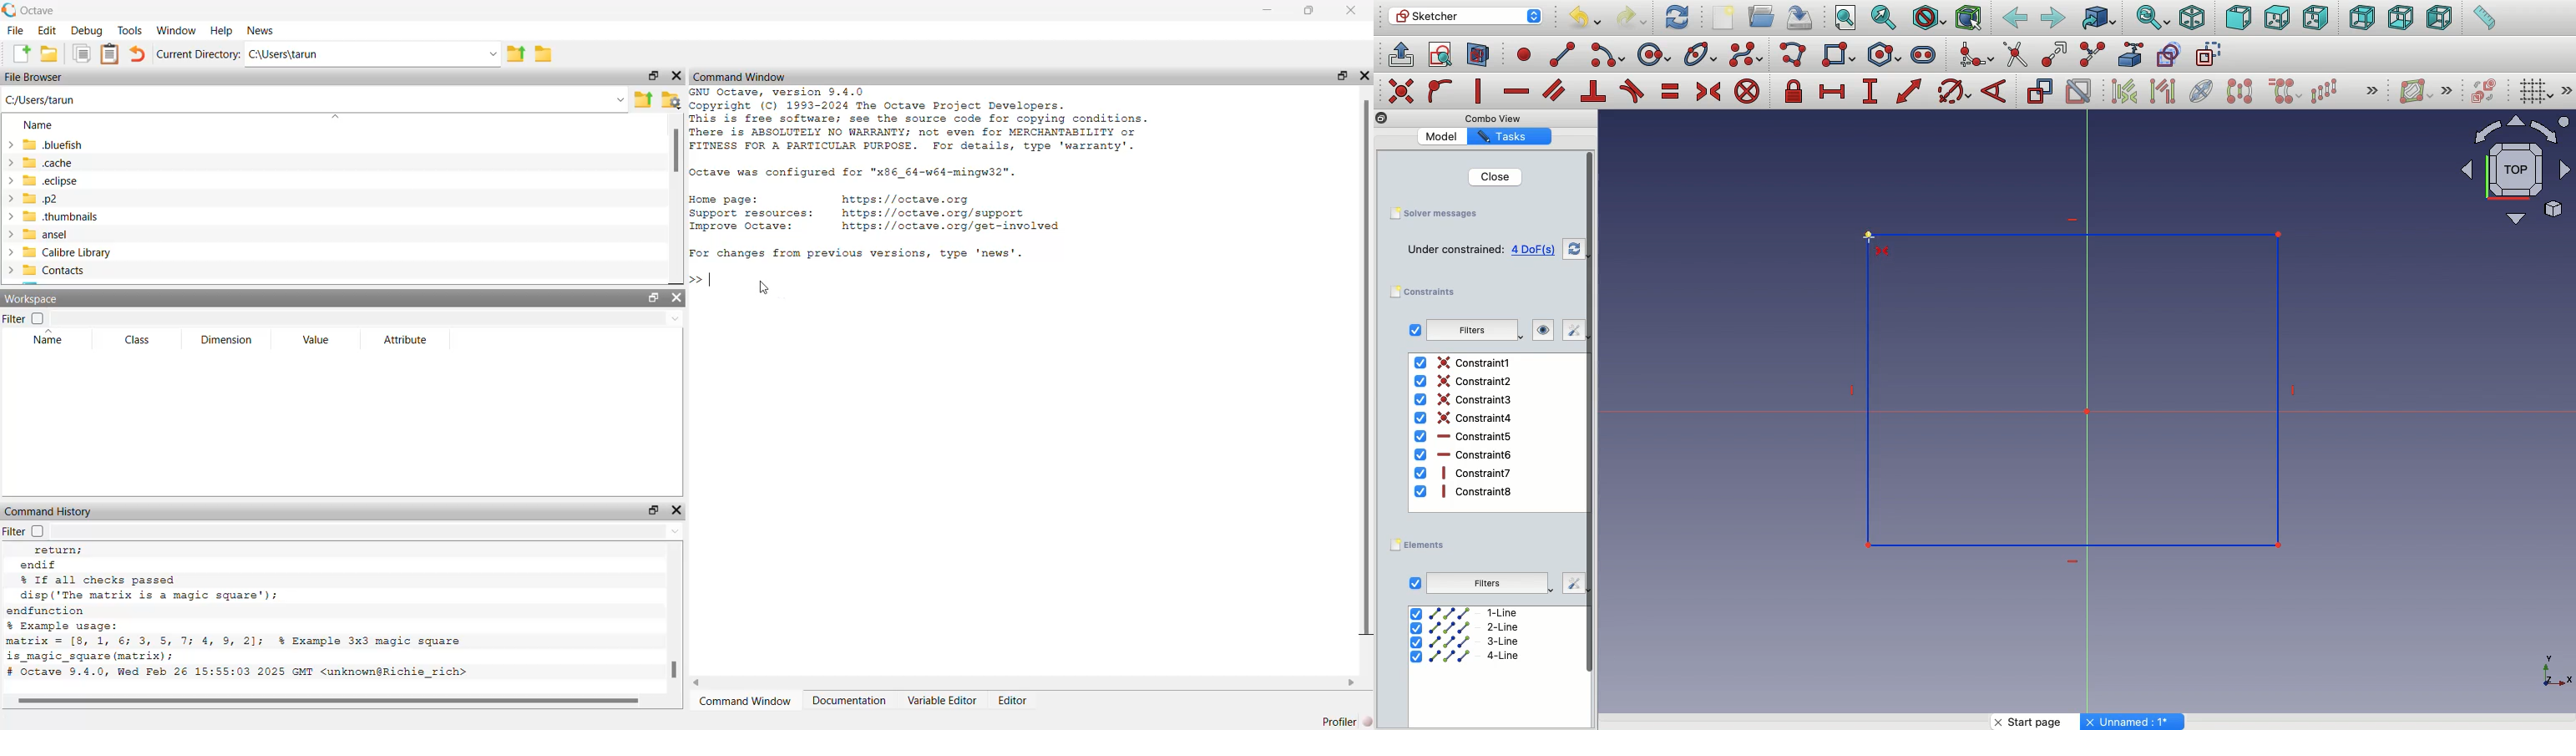 This screenshot has height=756, width=2576. I want to click on edit, so click(1566, 330).